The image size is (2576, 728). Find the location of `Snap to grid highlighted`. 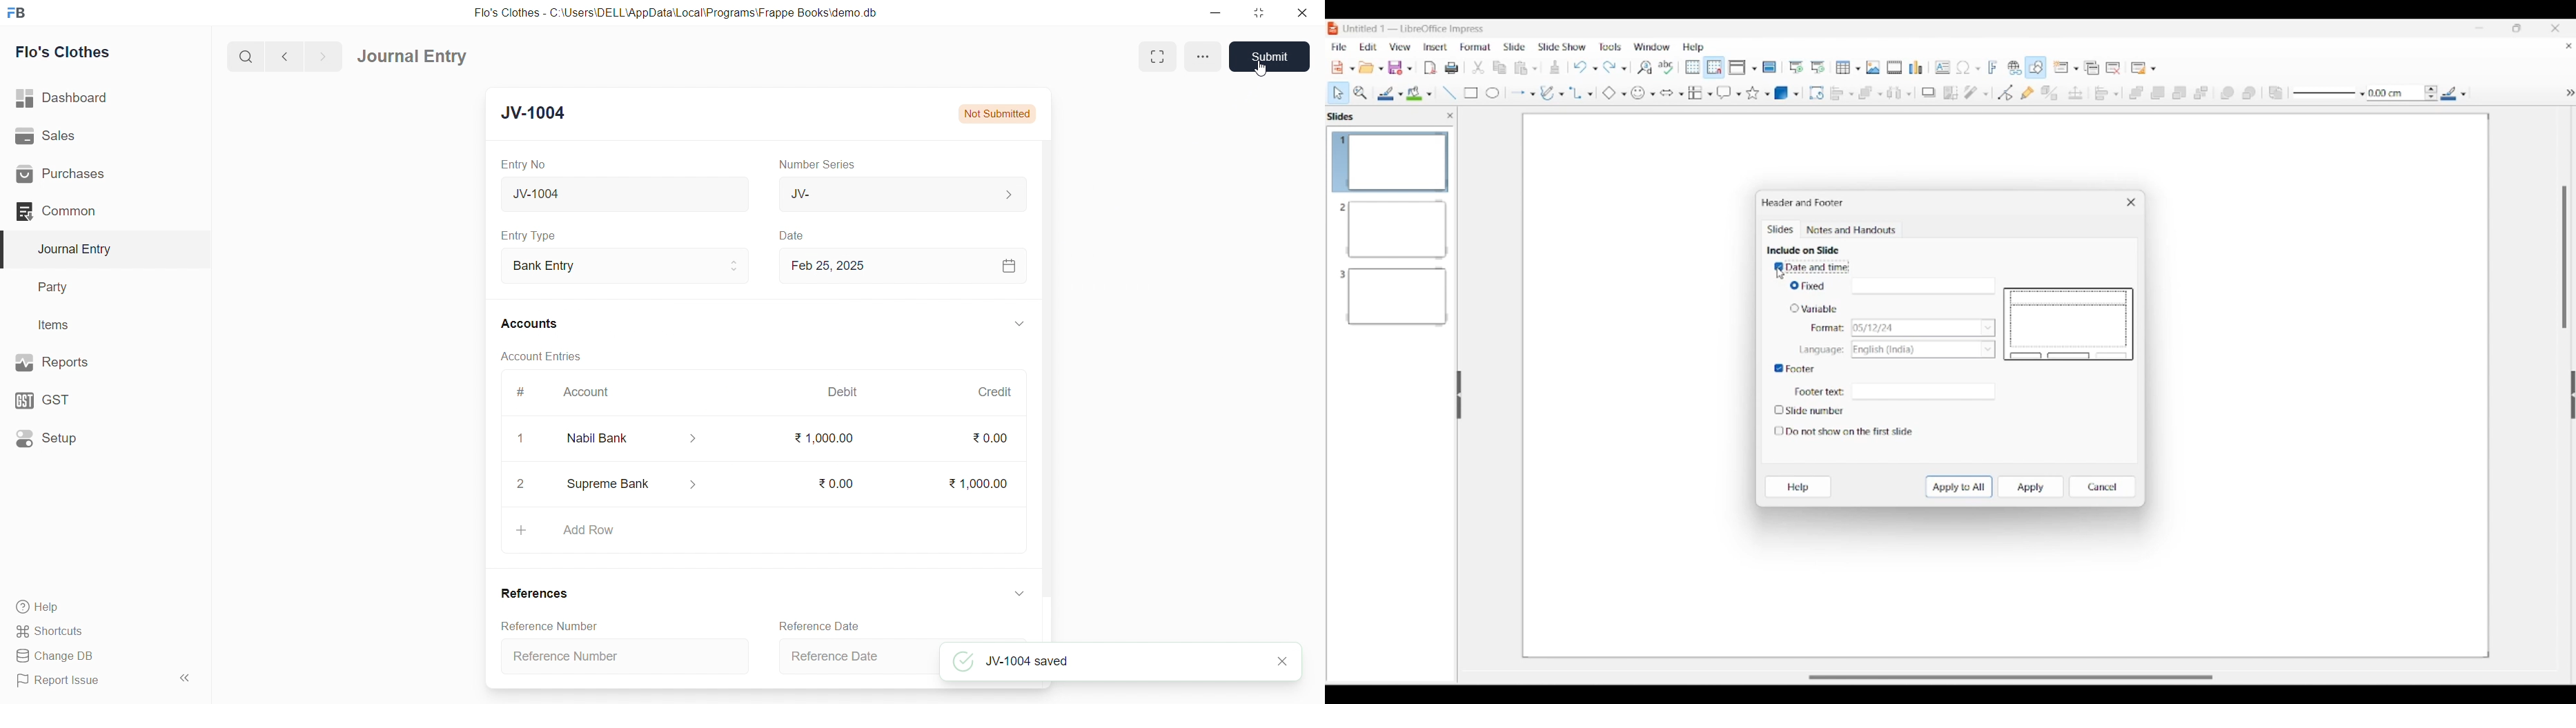

Snap to grid highlighted is located at coordinates (1715, 68).